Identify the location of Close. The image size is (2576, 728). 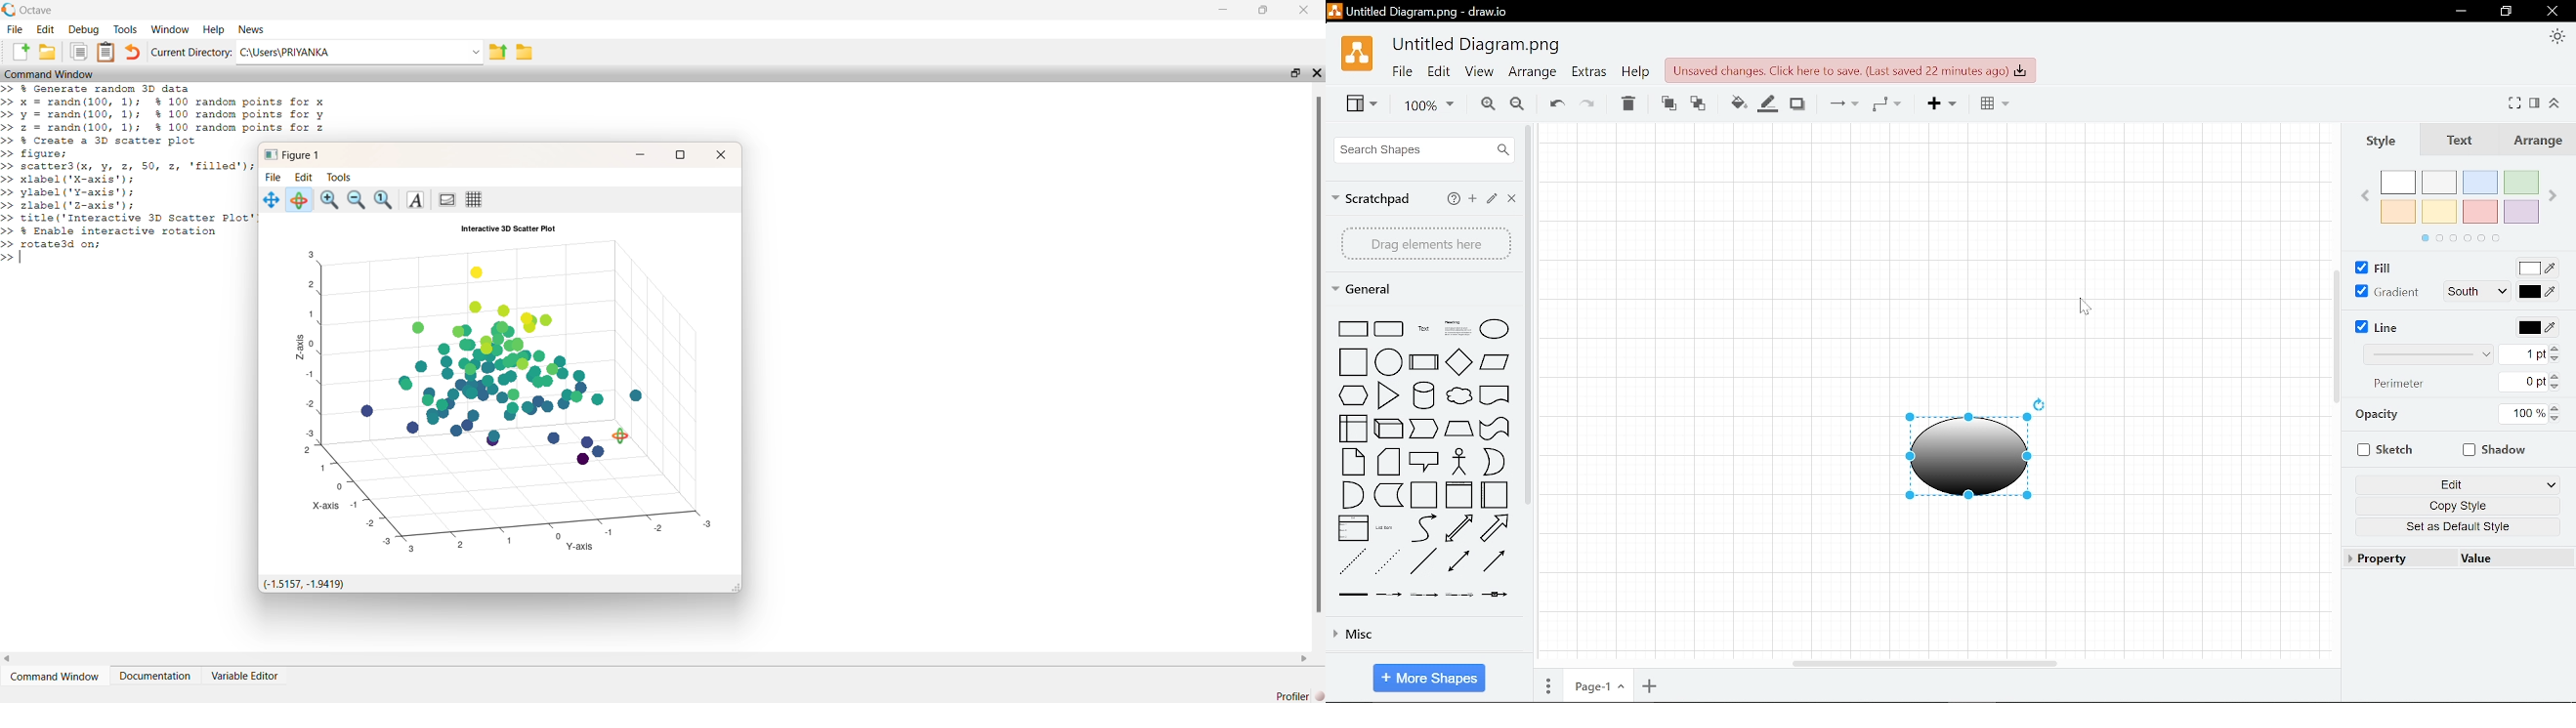
(2552, 12).